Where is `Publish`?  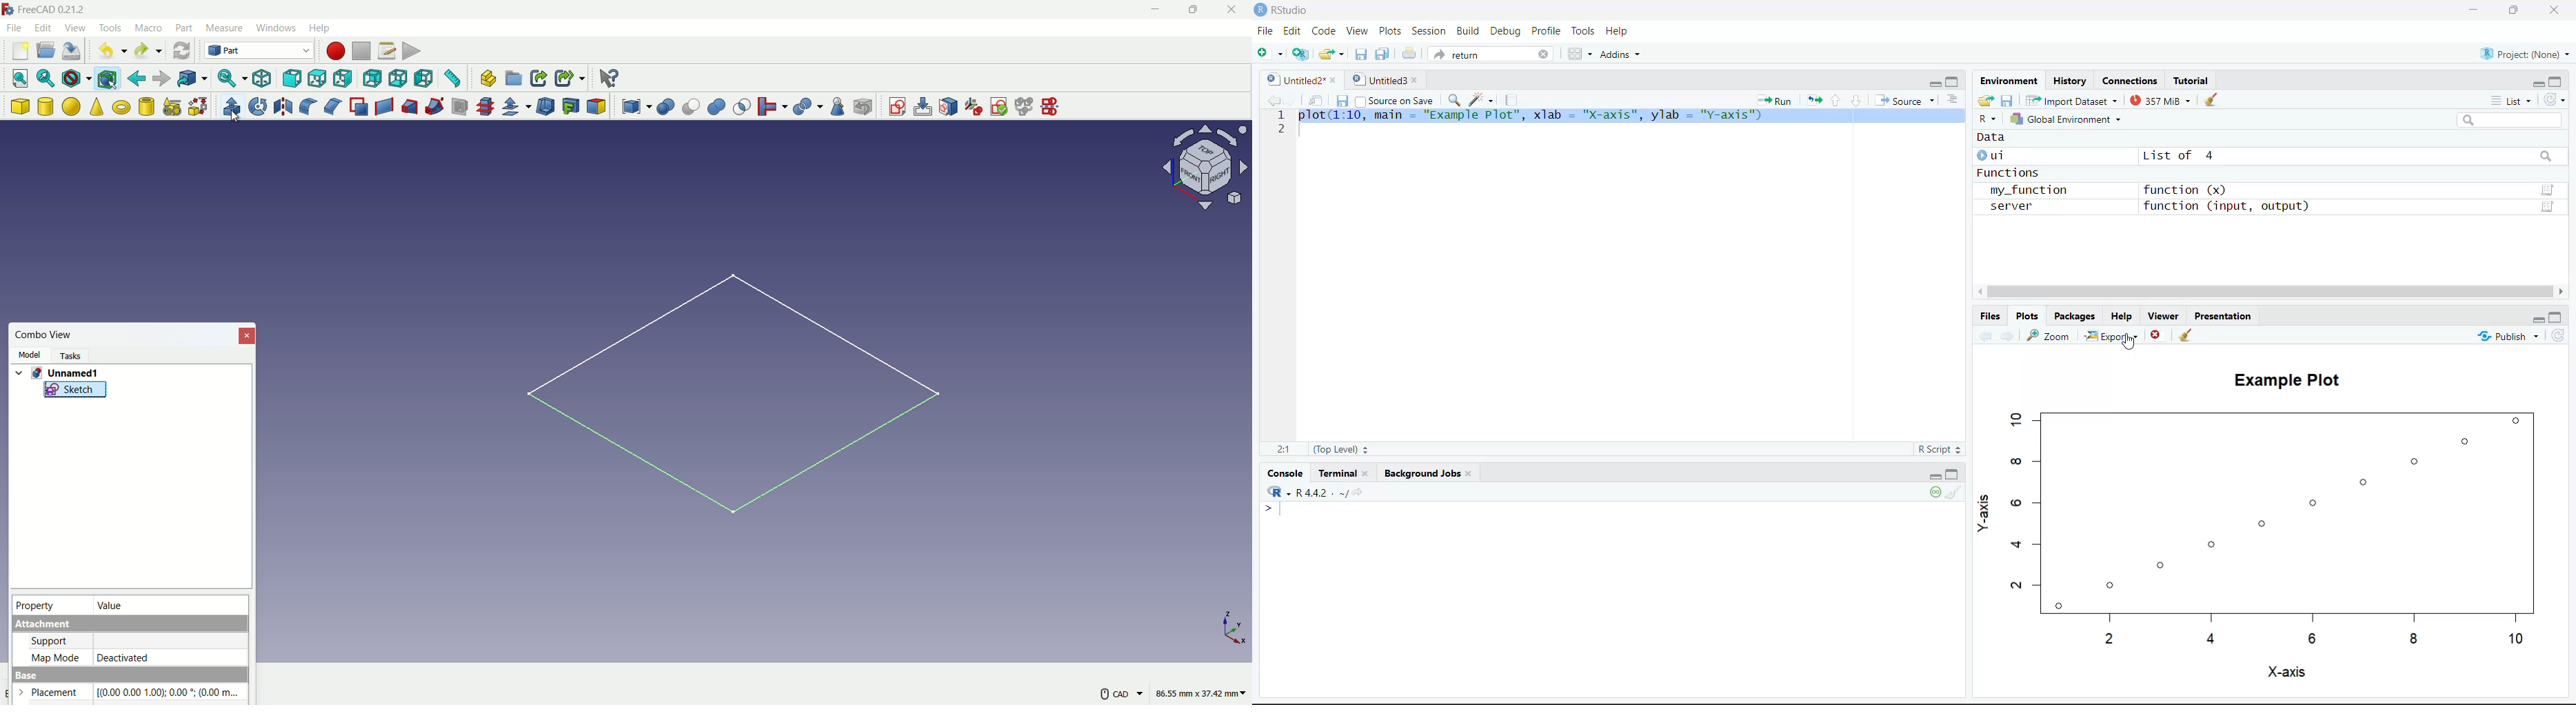
Publish is located at coordinates (2508, 335).